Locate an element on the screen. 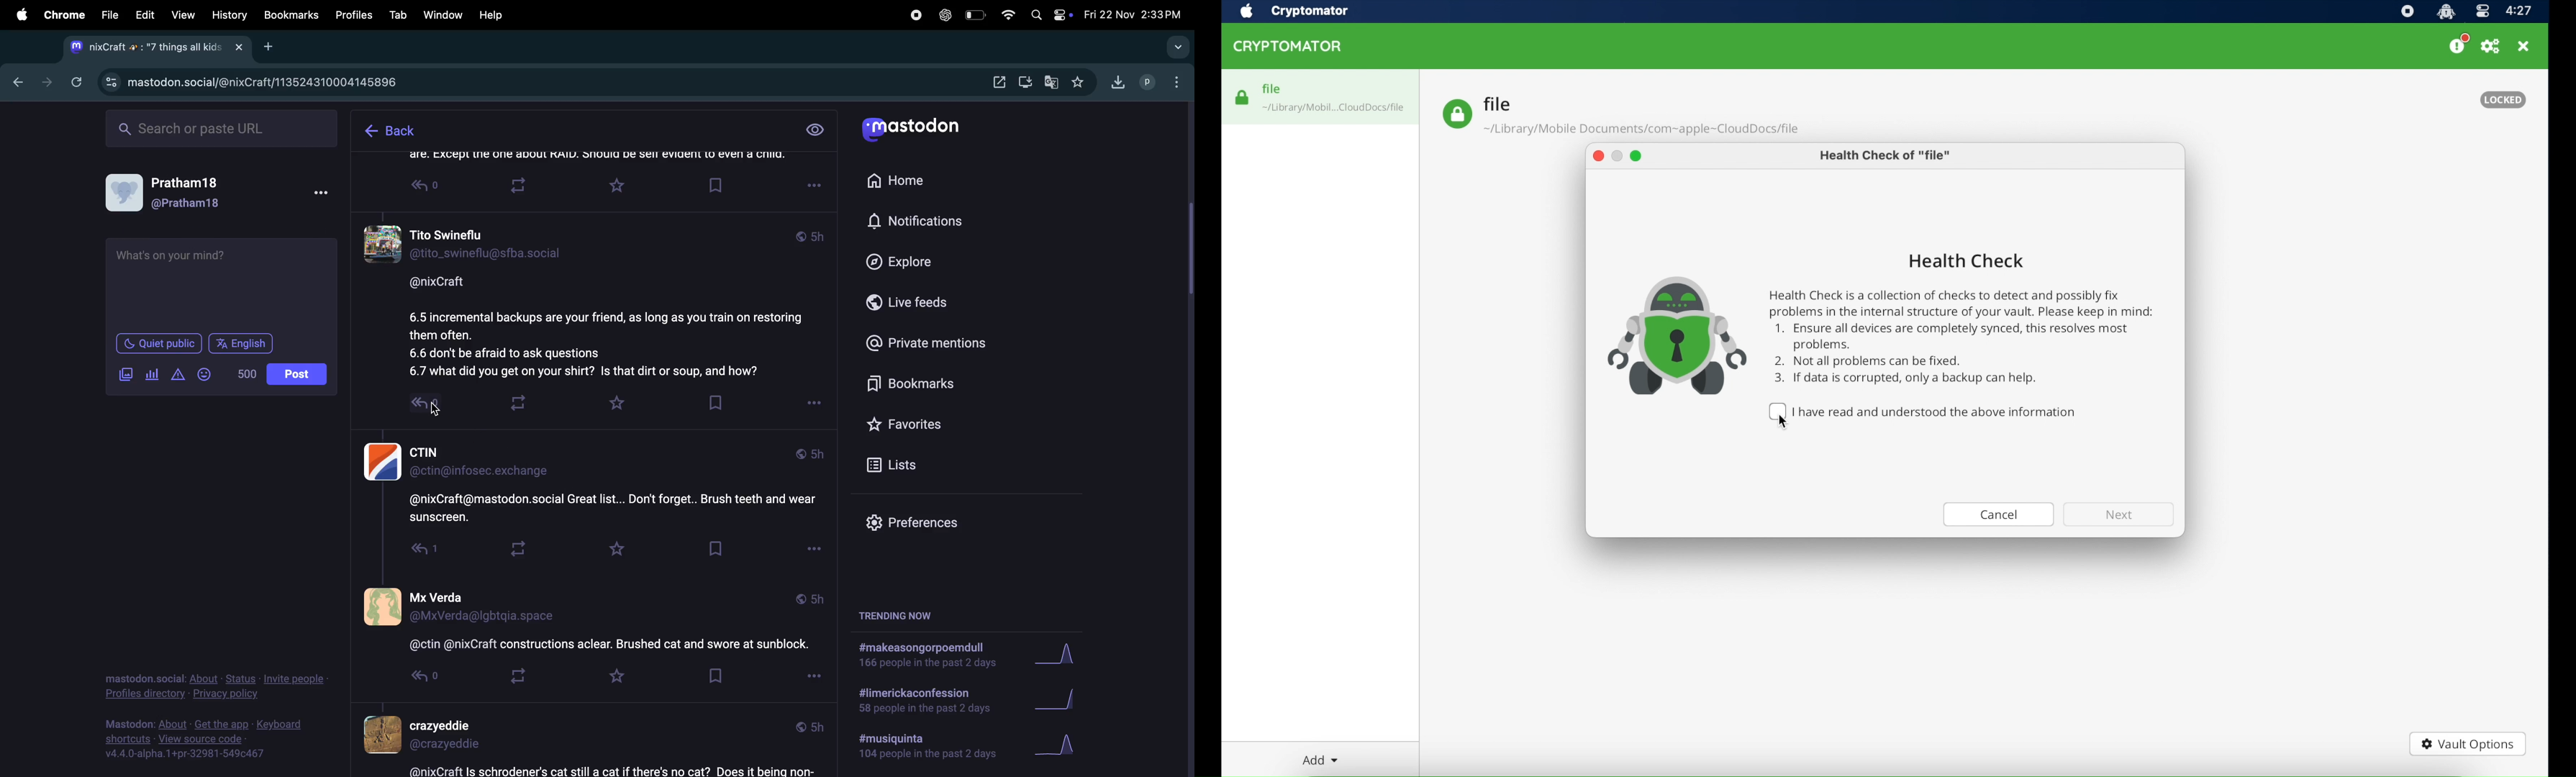 The width and height of the screenshot is (2576, 784). search bar is located at coordinates (1178, 47).